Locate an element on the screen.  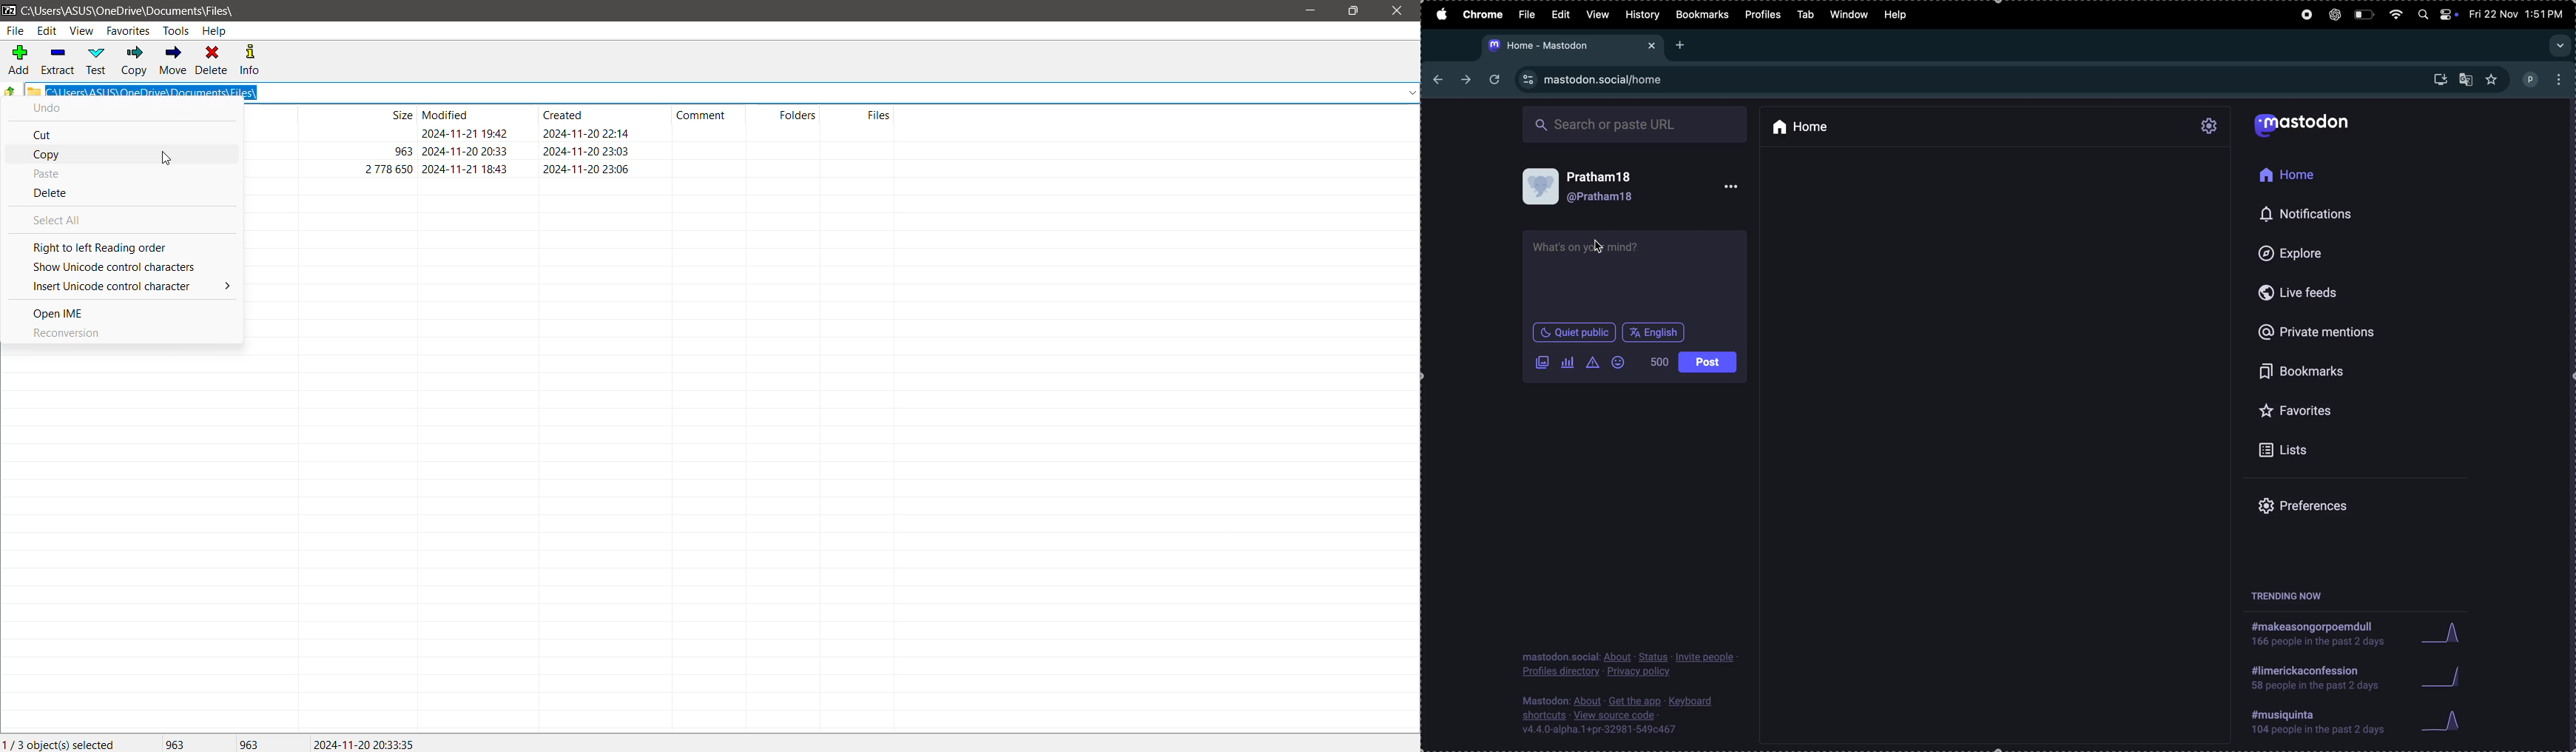
modified date & time is located at coordinates (465, 151).